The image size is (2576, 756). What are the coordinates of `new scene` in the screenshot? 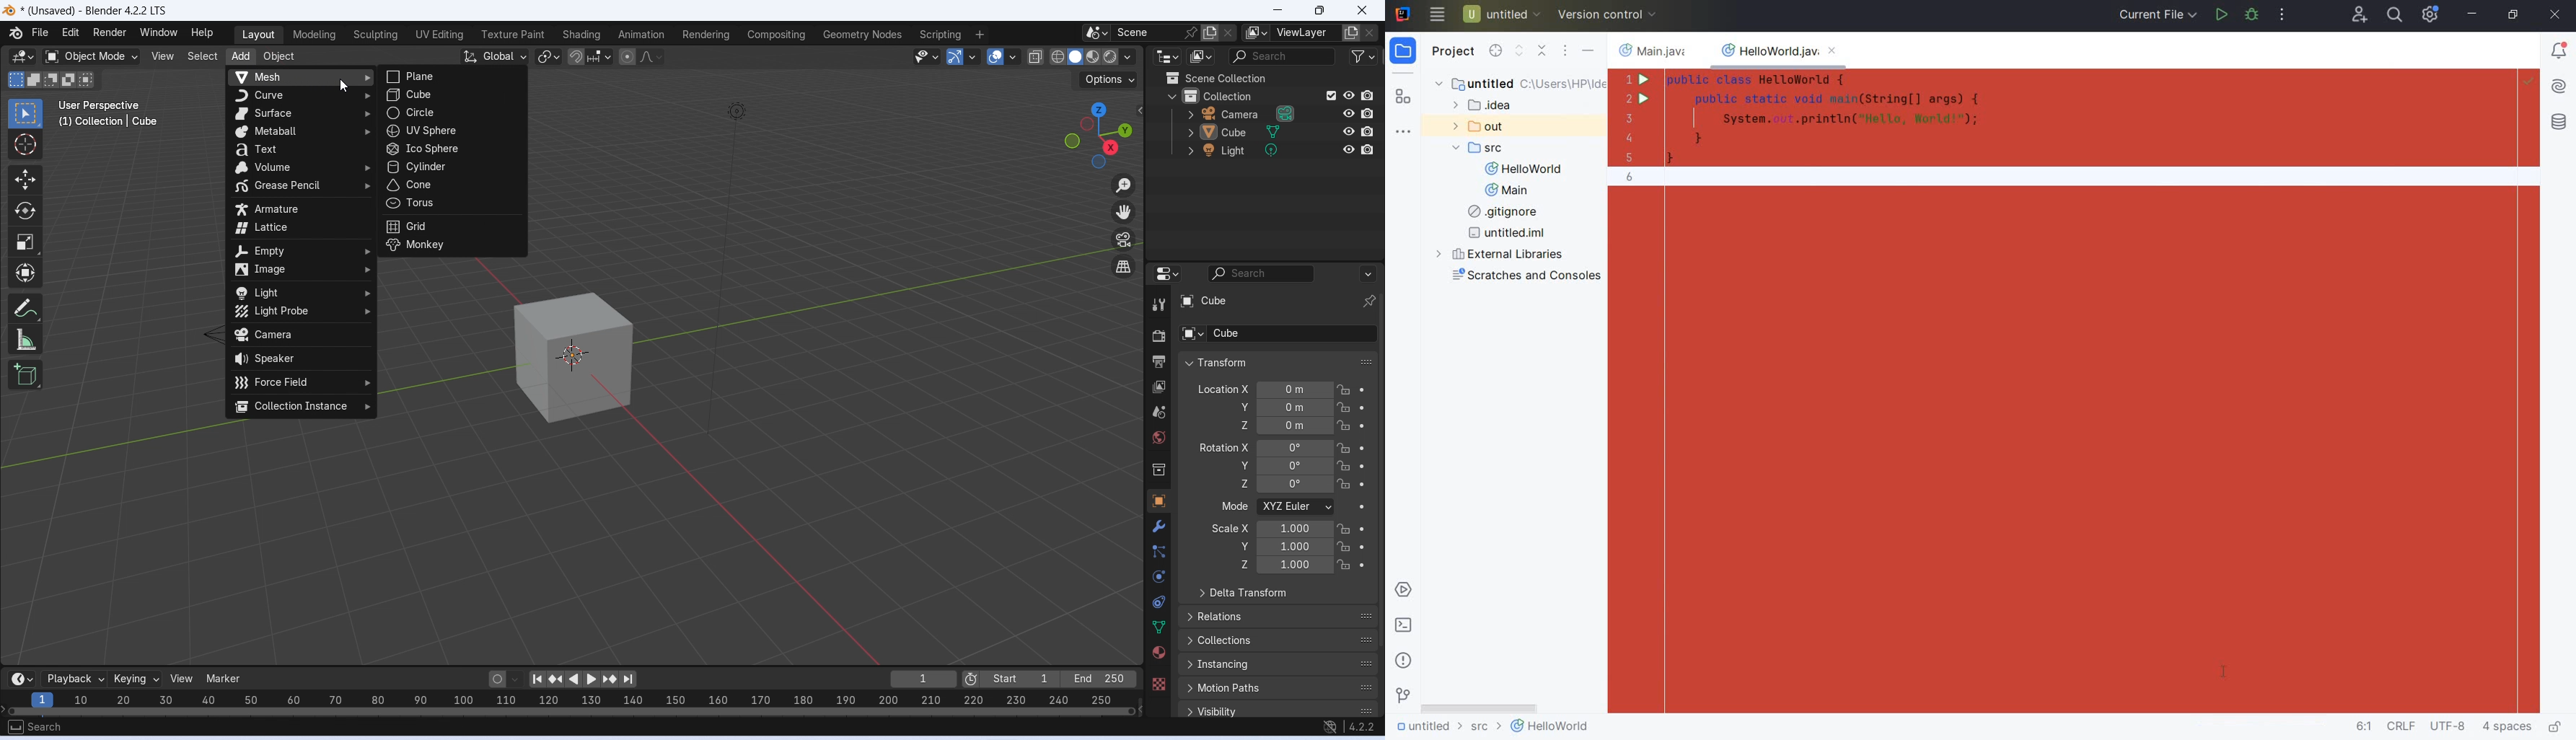 It's located at (1210, 33).